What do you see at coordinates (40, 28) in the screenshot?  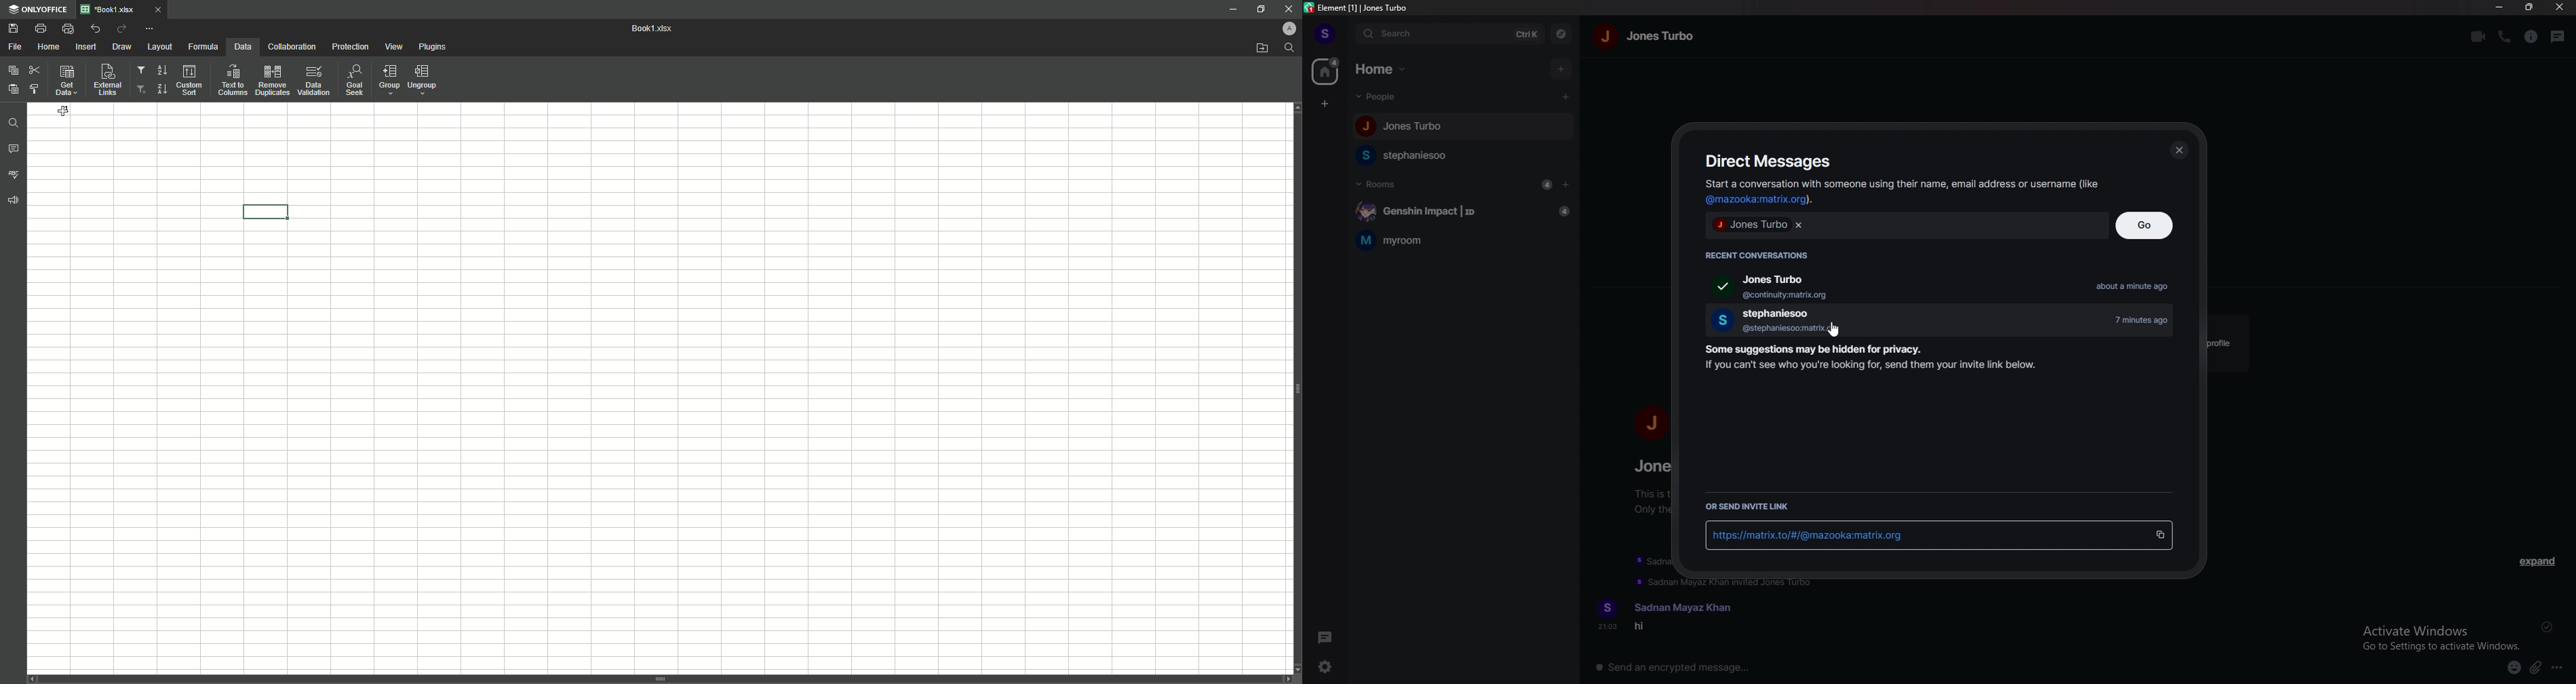 I see `Print` at bounding box center [40, 28].